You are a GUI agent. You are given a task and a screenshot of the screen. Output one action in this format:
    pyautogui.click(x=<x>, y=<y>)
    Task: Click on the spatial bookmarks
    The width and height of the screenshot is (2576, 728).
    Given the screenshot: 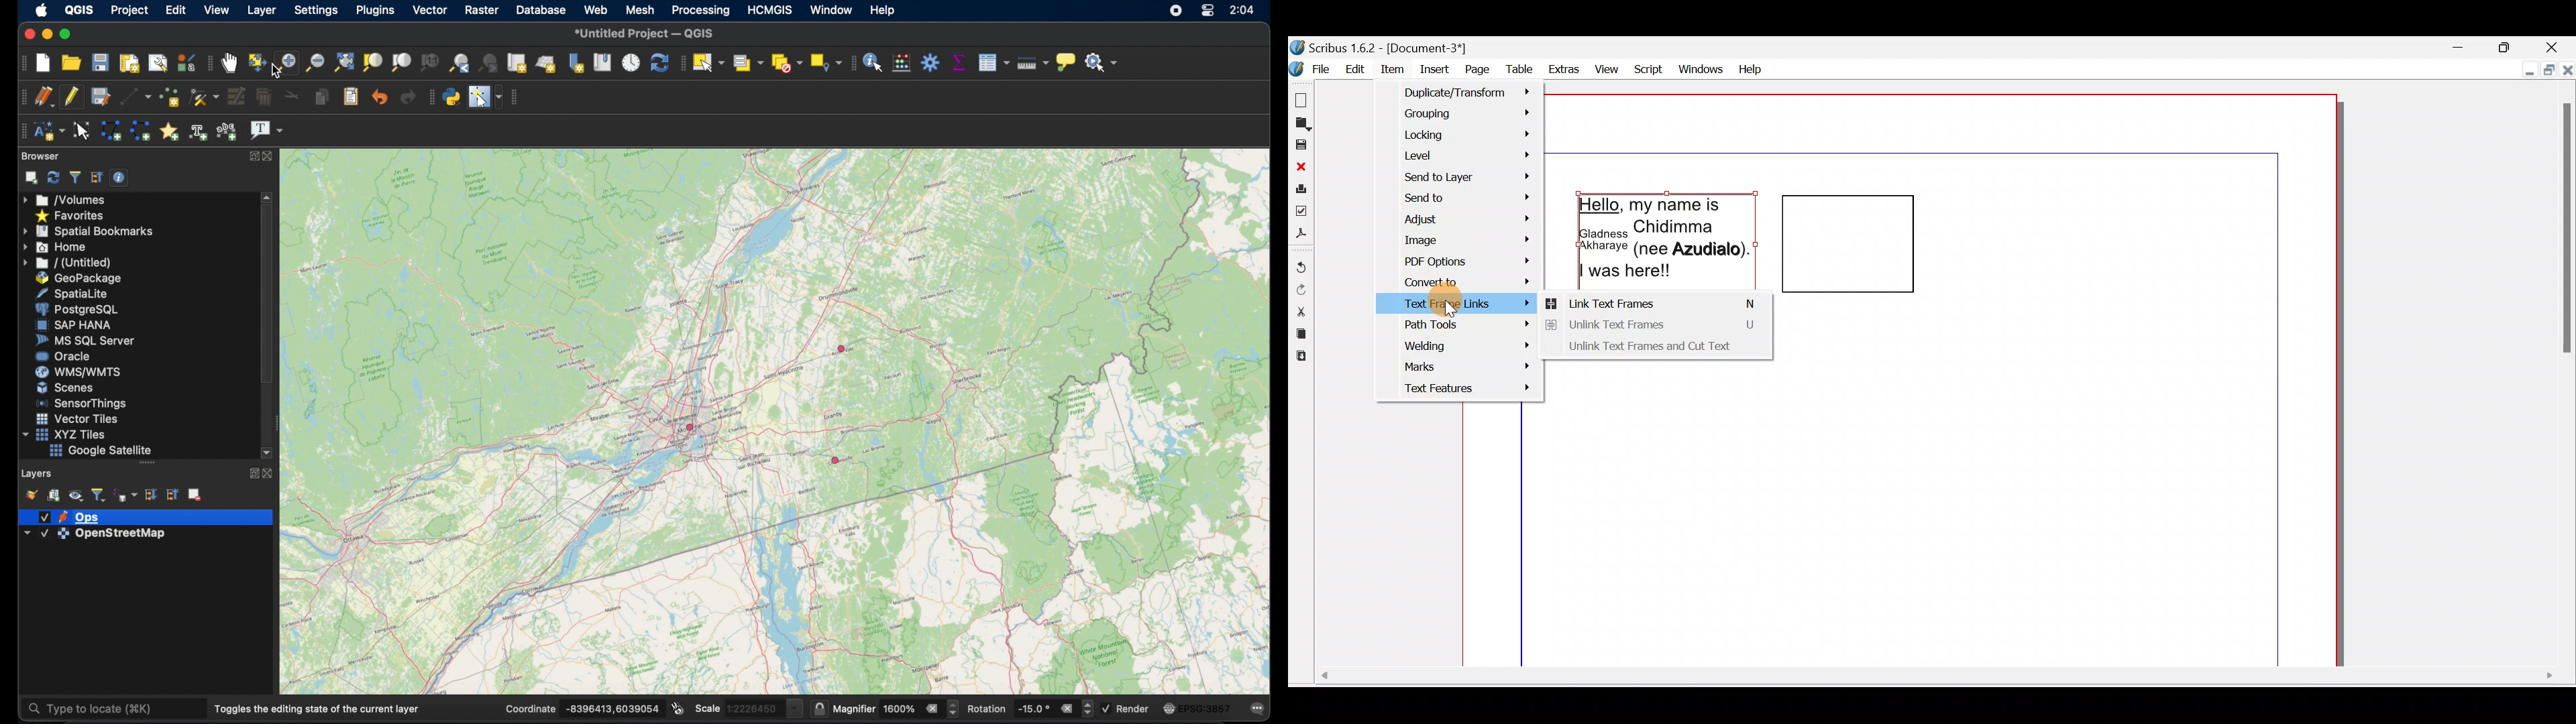 What is the action you would take?
    pyautogui.click(x=88, y=231)
    